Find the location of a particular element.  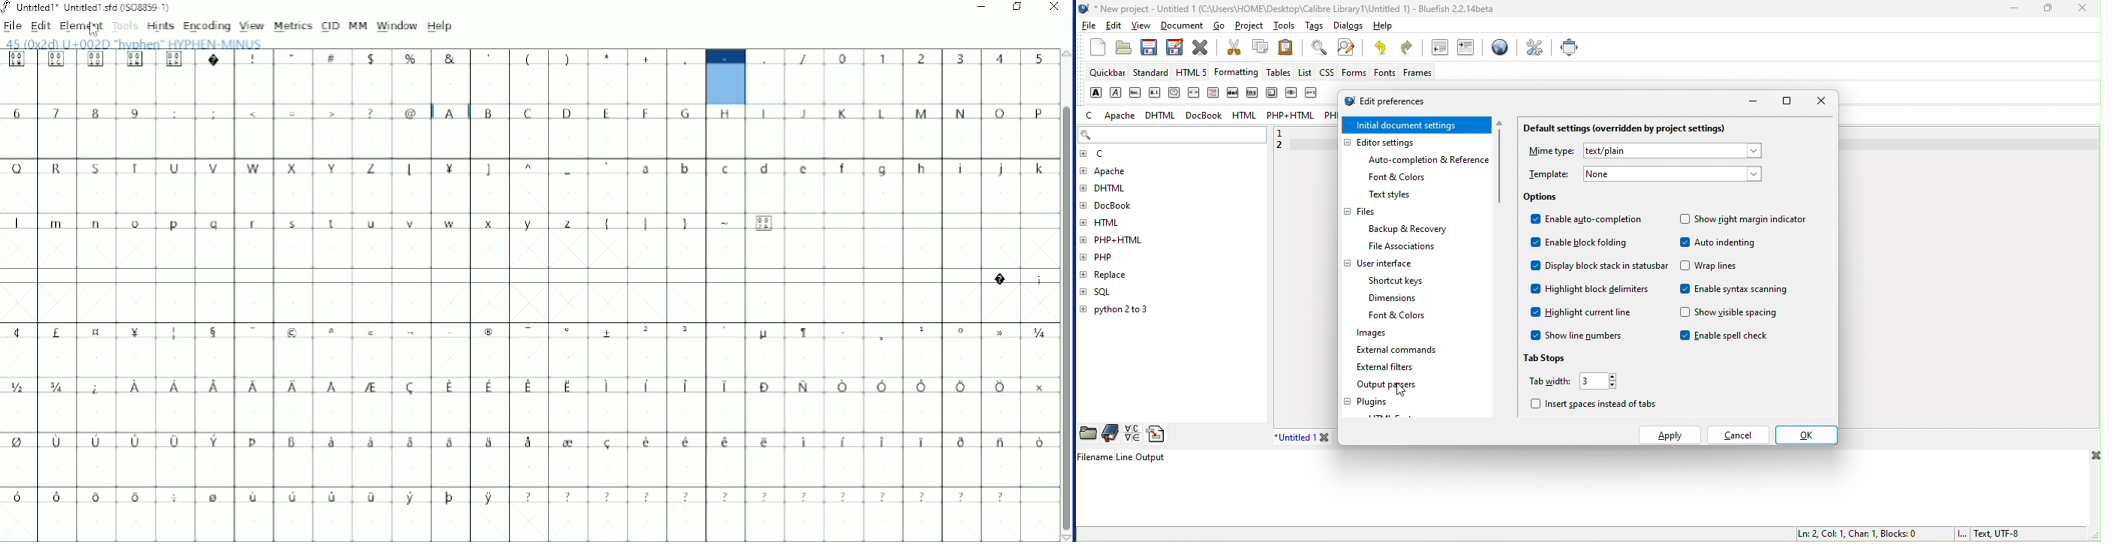

snippets is located at coordinates (1159, 435).